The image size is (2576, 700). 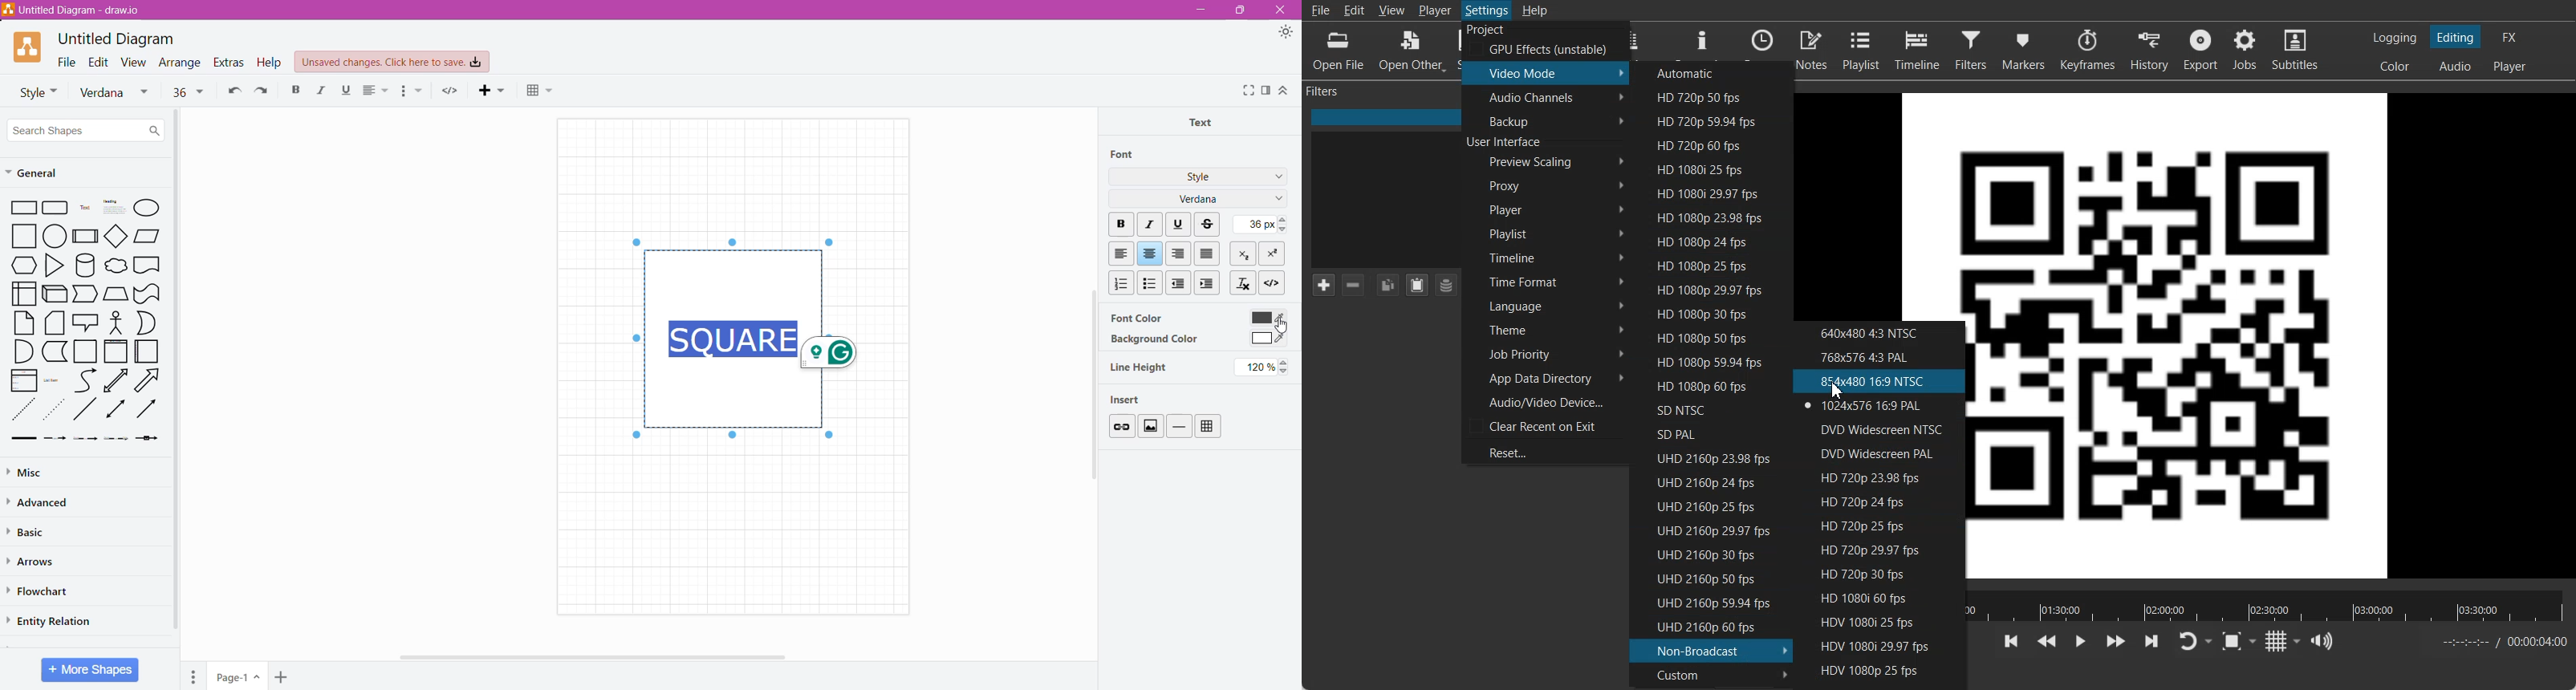 What do you see at coordinates (177, 373) in the screenshot?
I see `Vertical Scroll Bar` at bounding box center [177, 373].